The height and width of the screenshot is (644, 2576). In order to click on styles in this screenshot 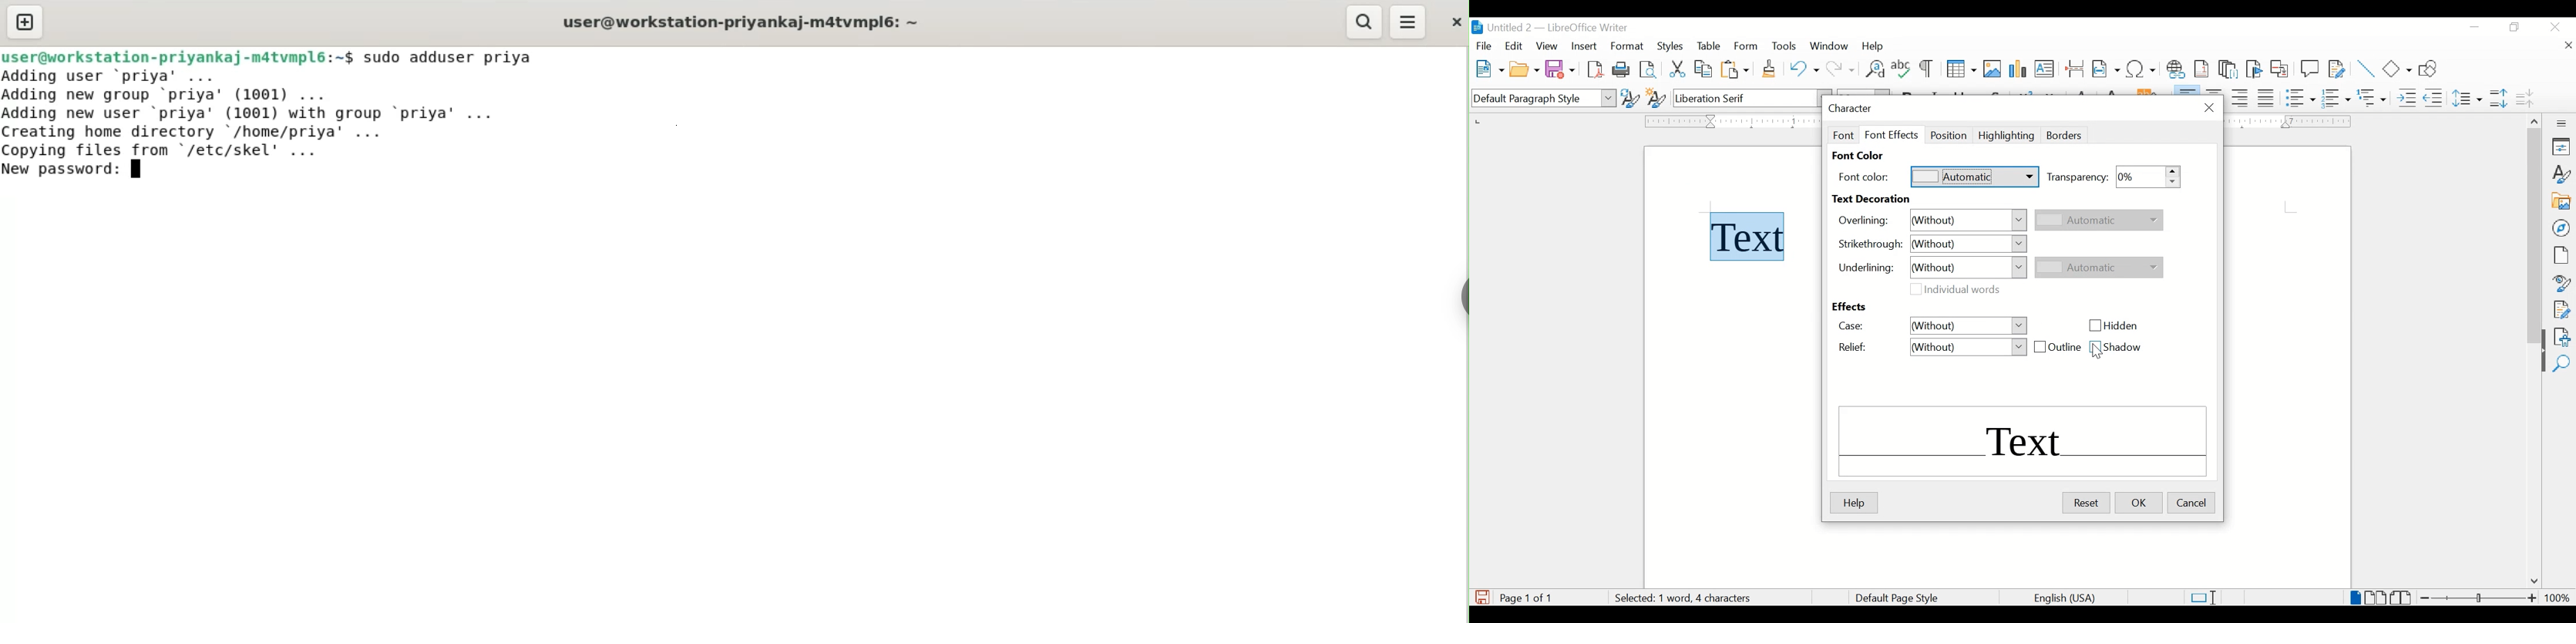, I will do `click(2563, 174)`.